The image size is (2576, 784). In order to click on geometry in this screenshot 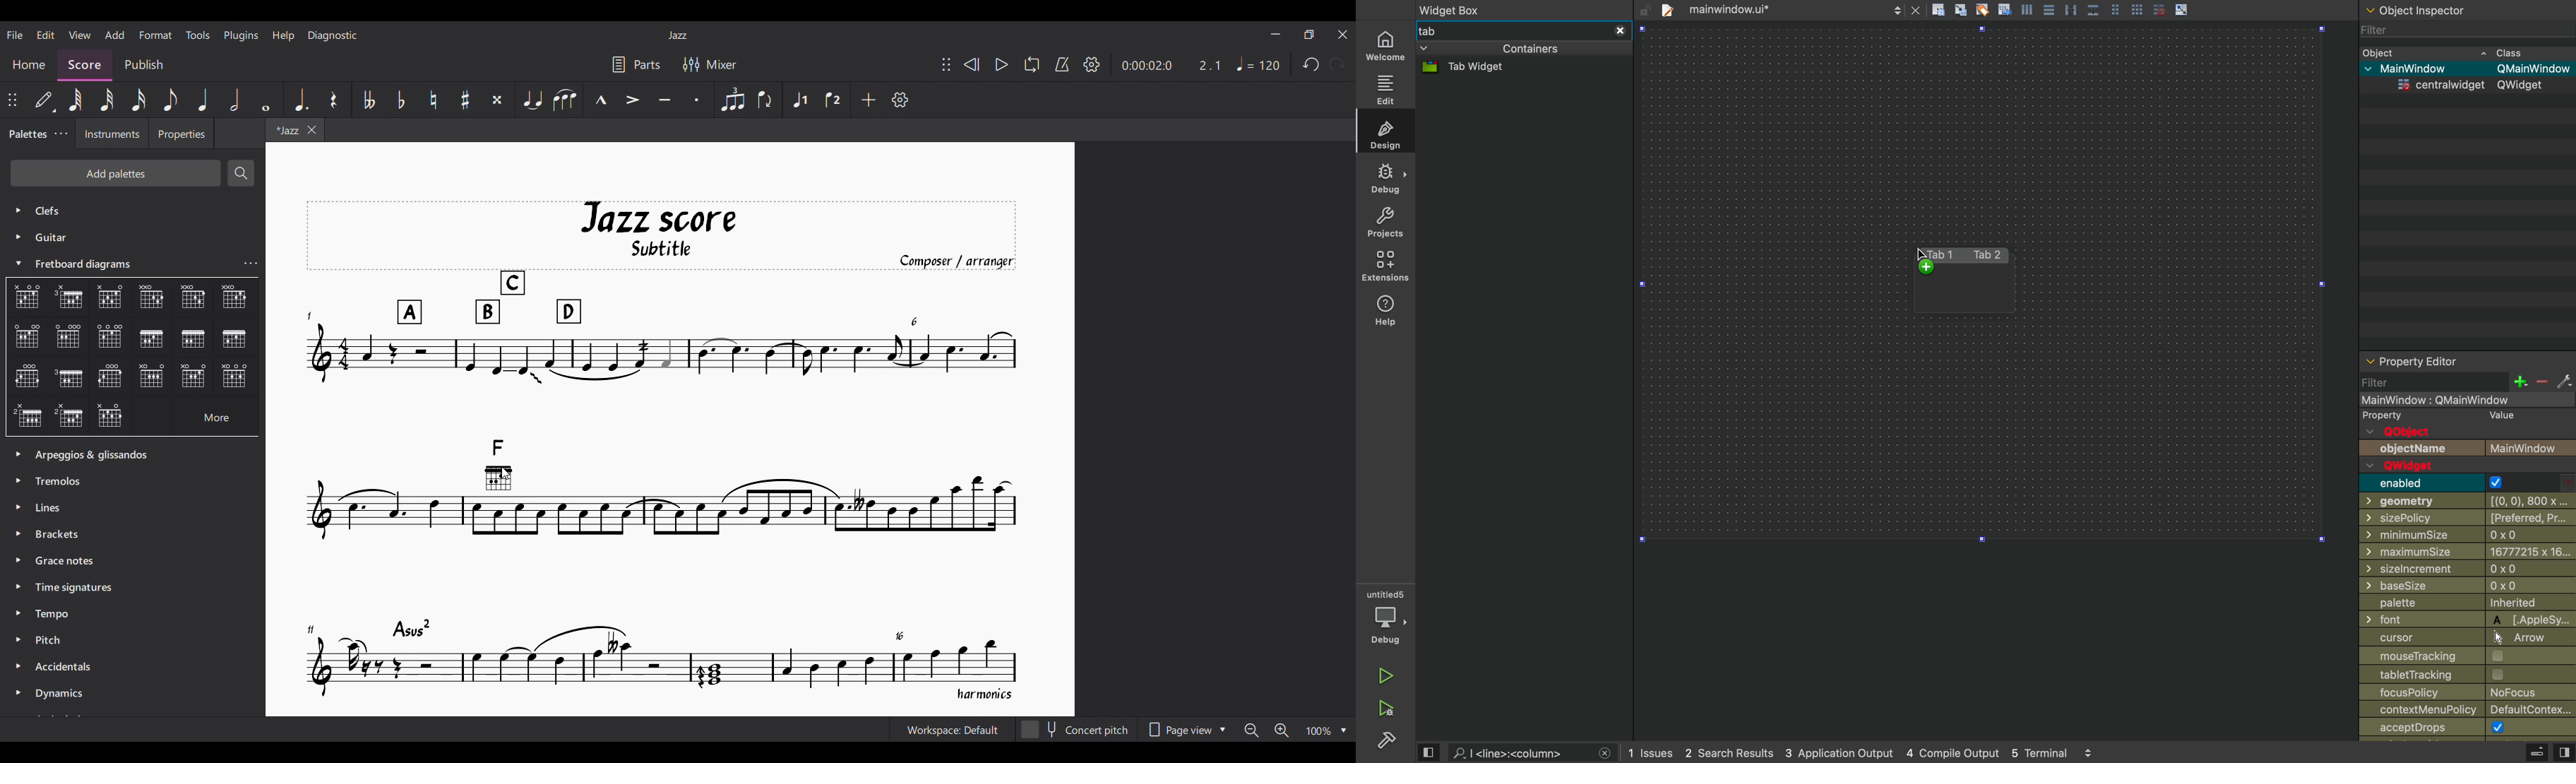, I will do `click(2465, 501)`.